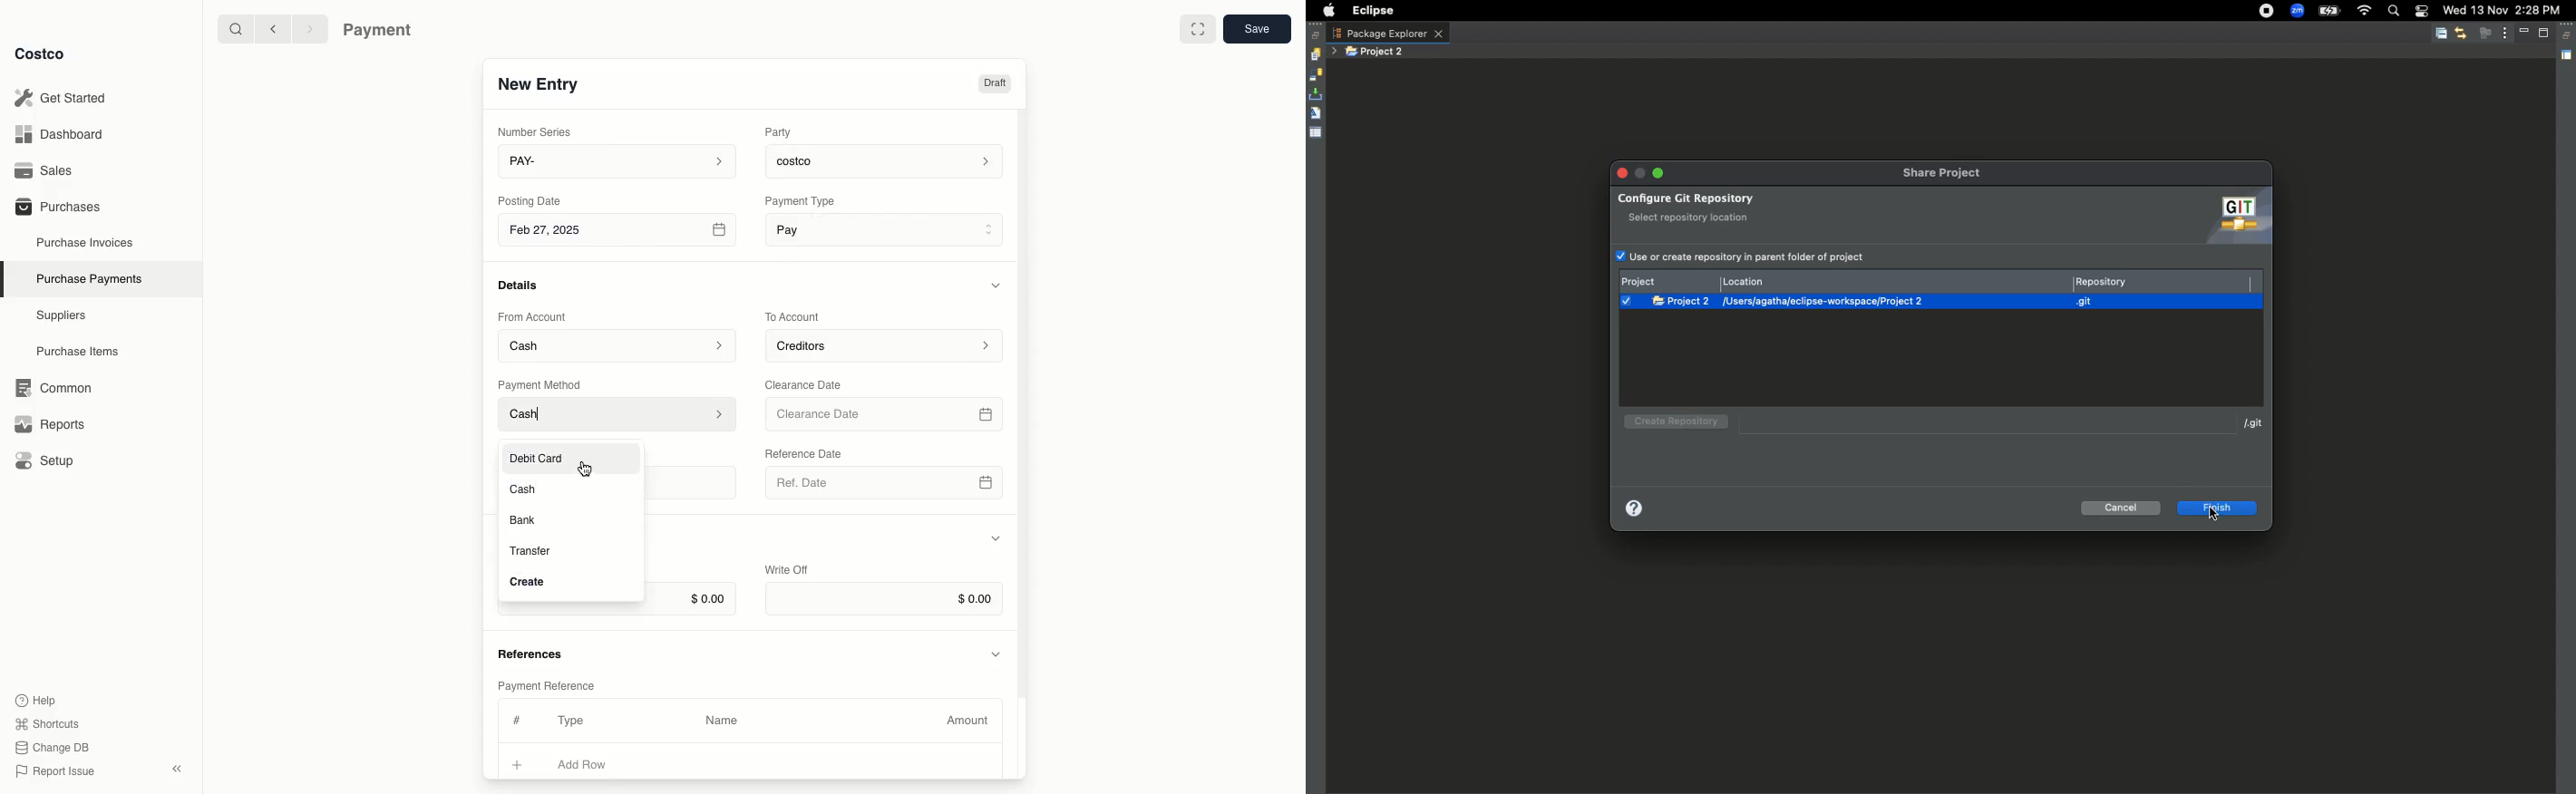 The width and height of the screenshot is (2576, 812). Describe the element at coordinates (176, 769) in the screenshot. I see `collapse` at that location.